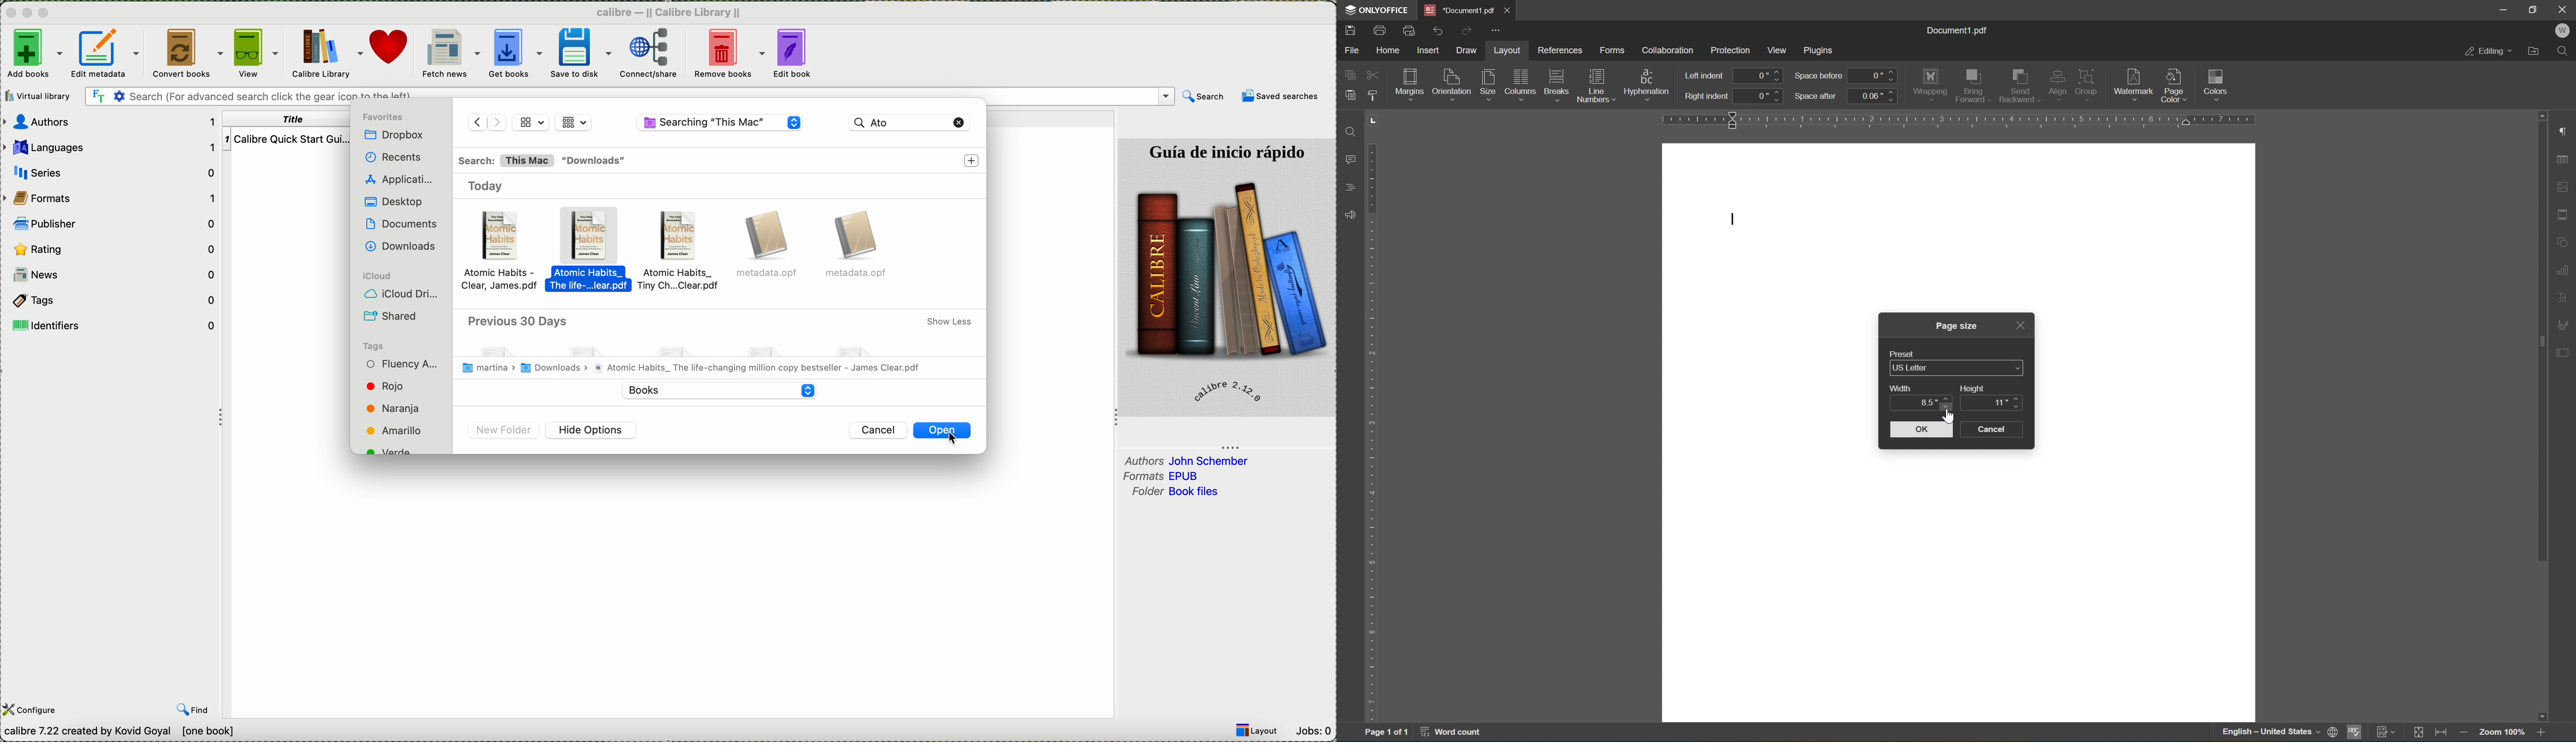 The height and width of the screenshot is (756, 2576). I want to click on data, so click(162, 731).